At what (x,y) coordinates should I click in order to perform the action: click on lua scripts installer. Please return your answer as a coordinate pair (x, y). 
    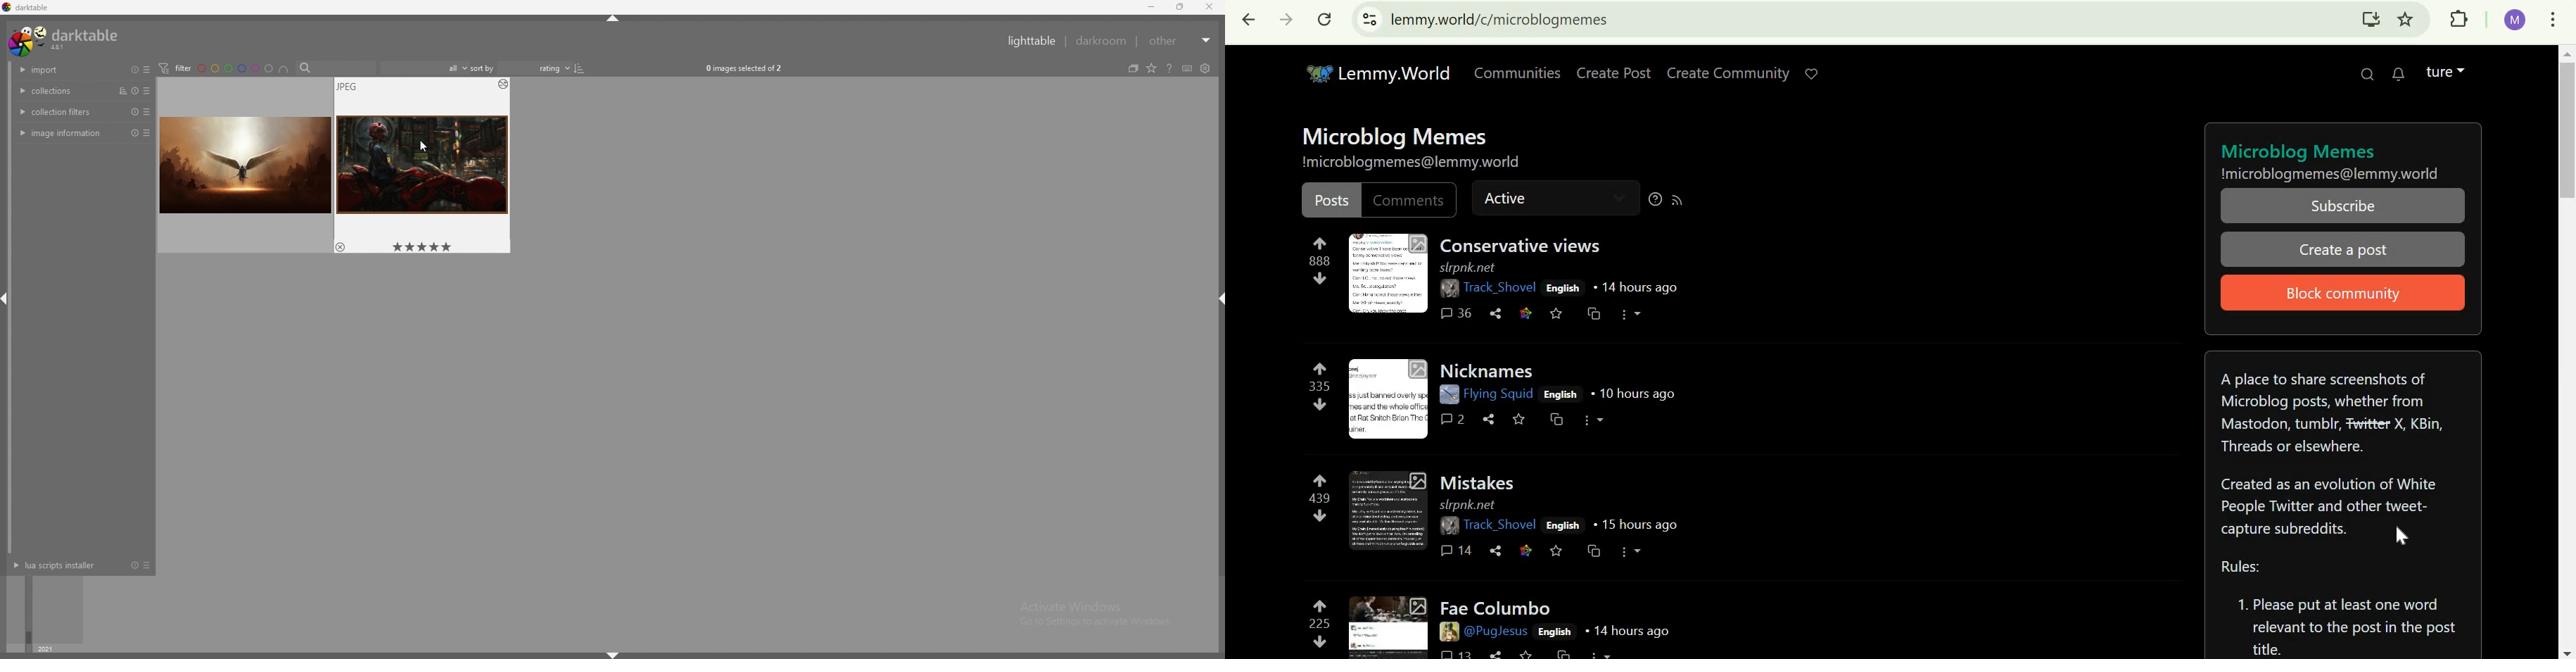
    Looking at the image, I should click on (62, 564).